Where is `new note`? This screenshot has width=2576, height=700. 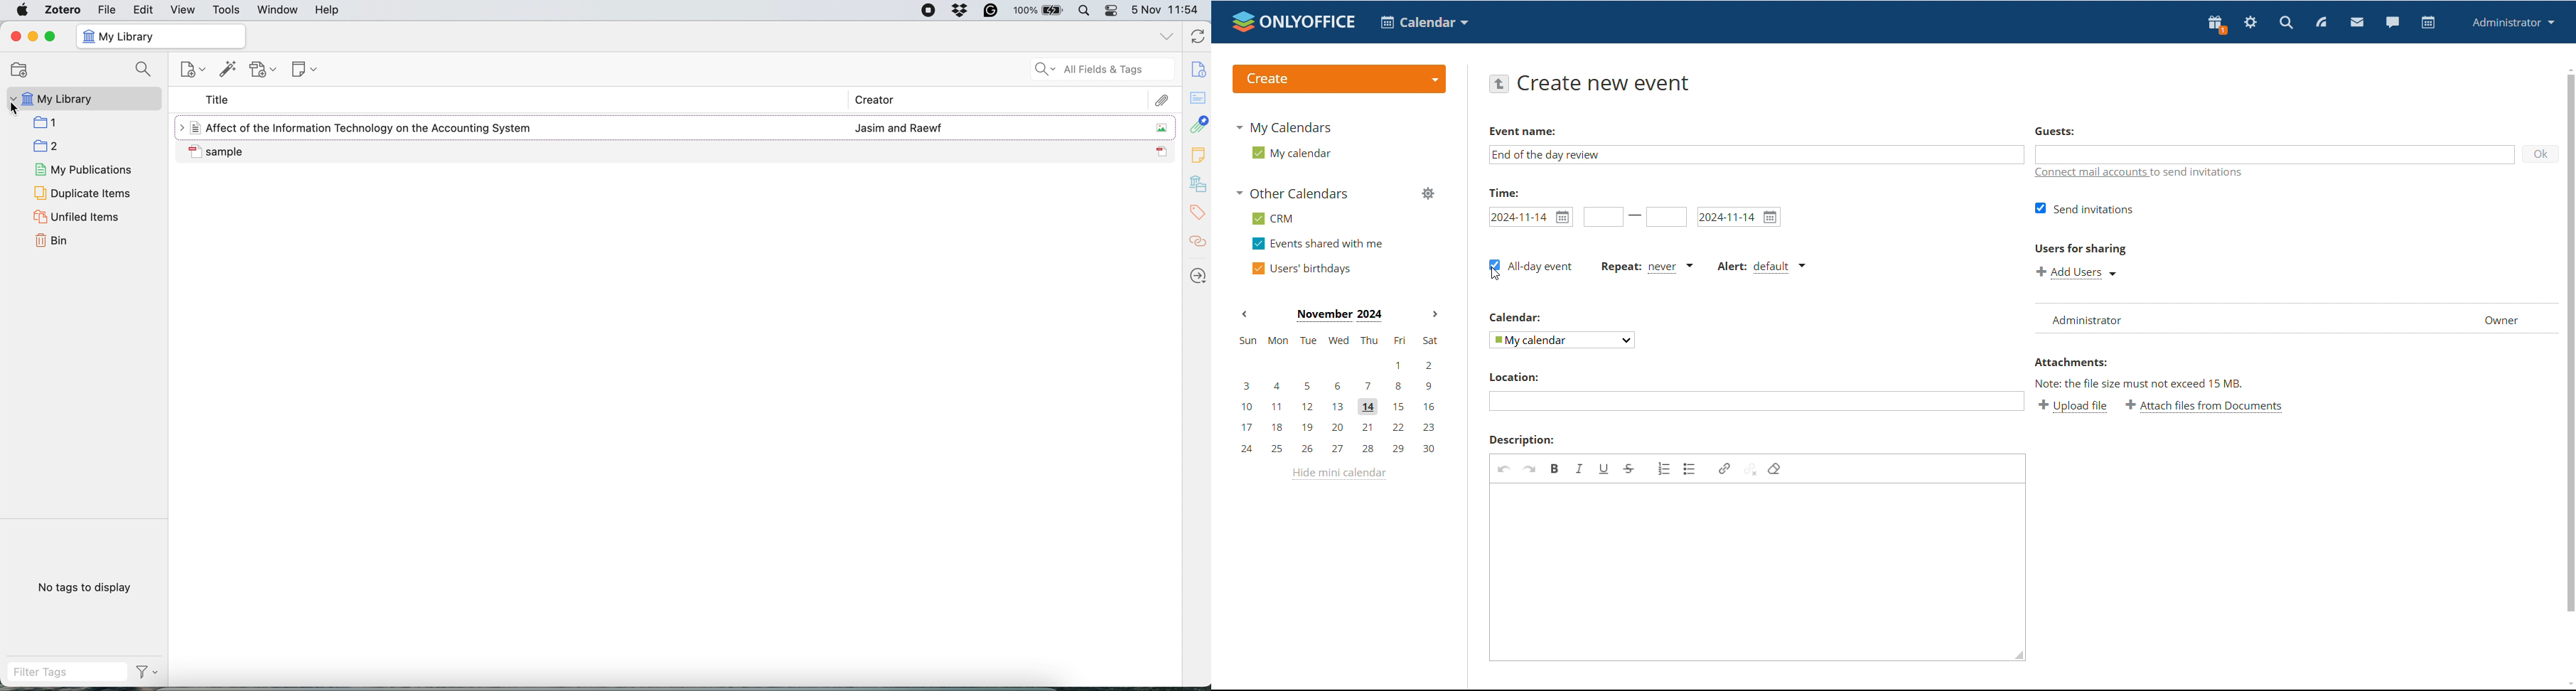 new note is located at coordinates (305, 68).